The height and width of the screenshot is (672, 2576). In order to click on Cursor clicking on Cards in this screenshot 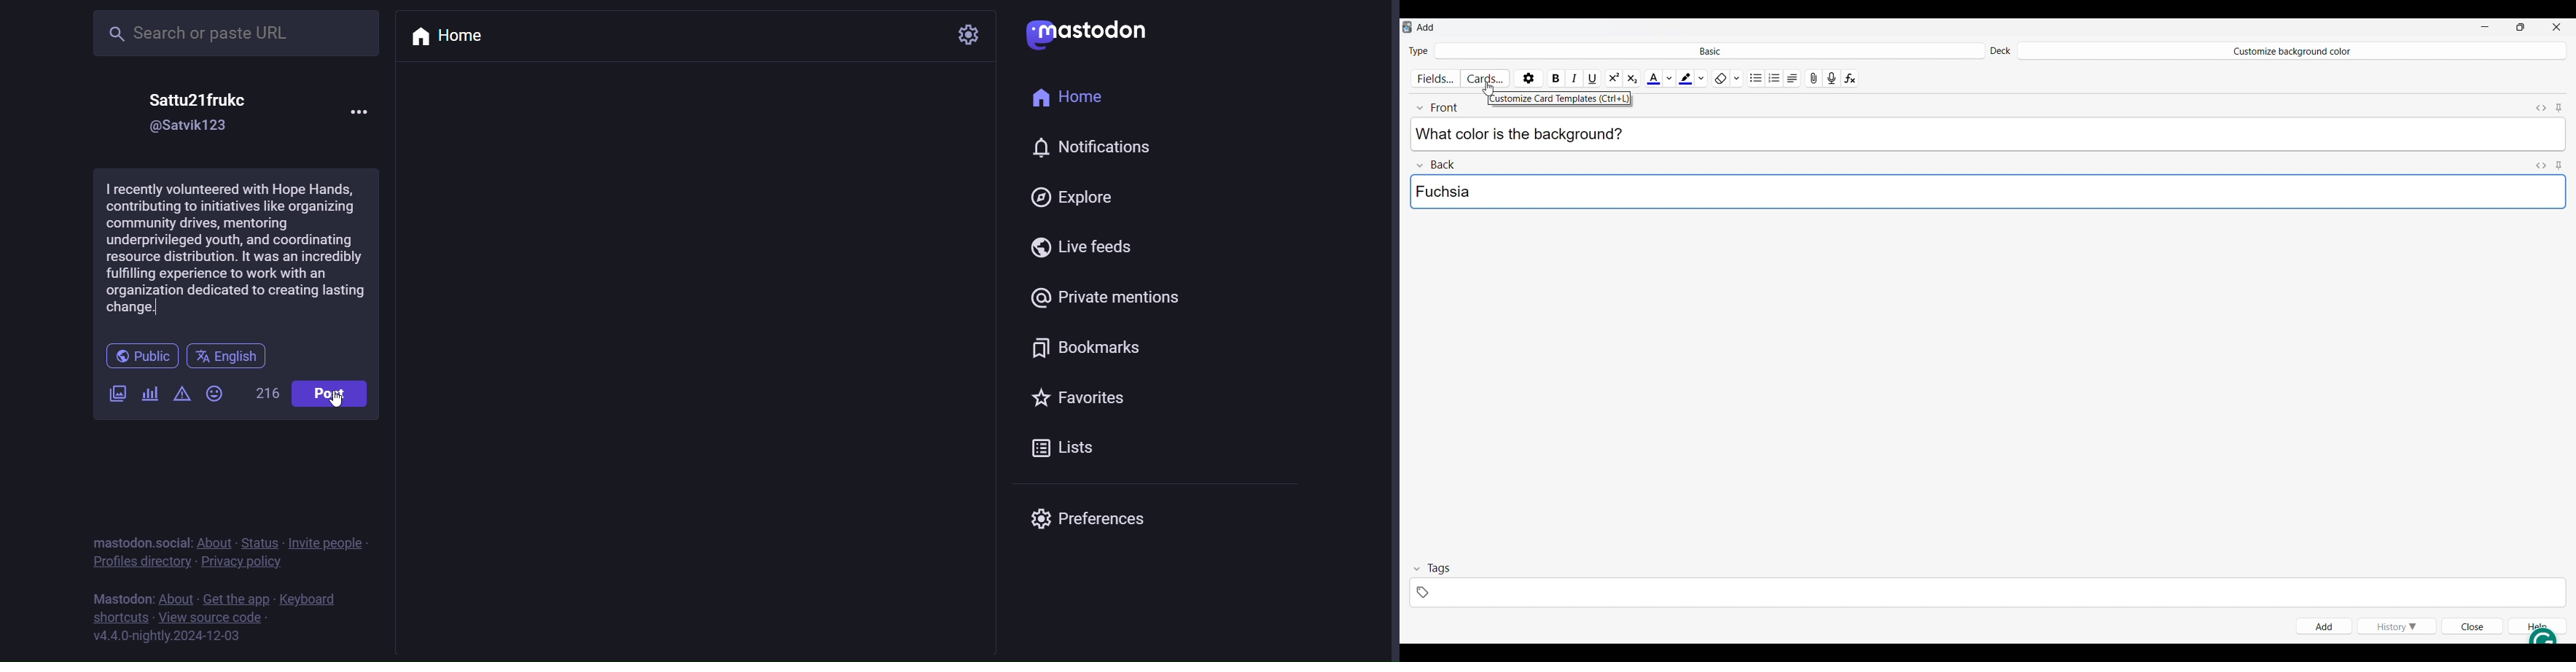, I will do `click(1487, 89)`.